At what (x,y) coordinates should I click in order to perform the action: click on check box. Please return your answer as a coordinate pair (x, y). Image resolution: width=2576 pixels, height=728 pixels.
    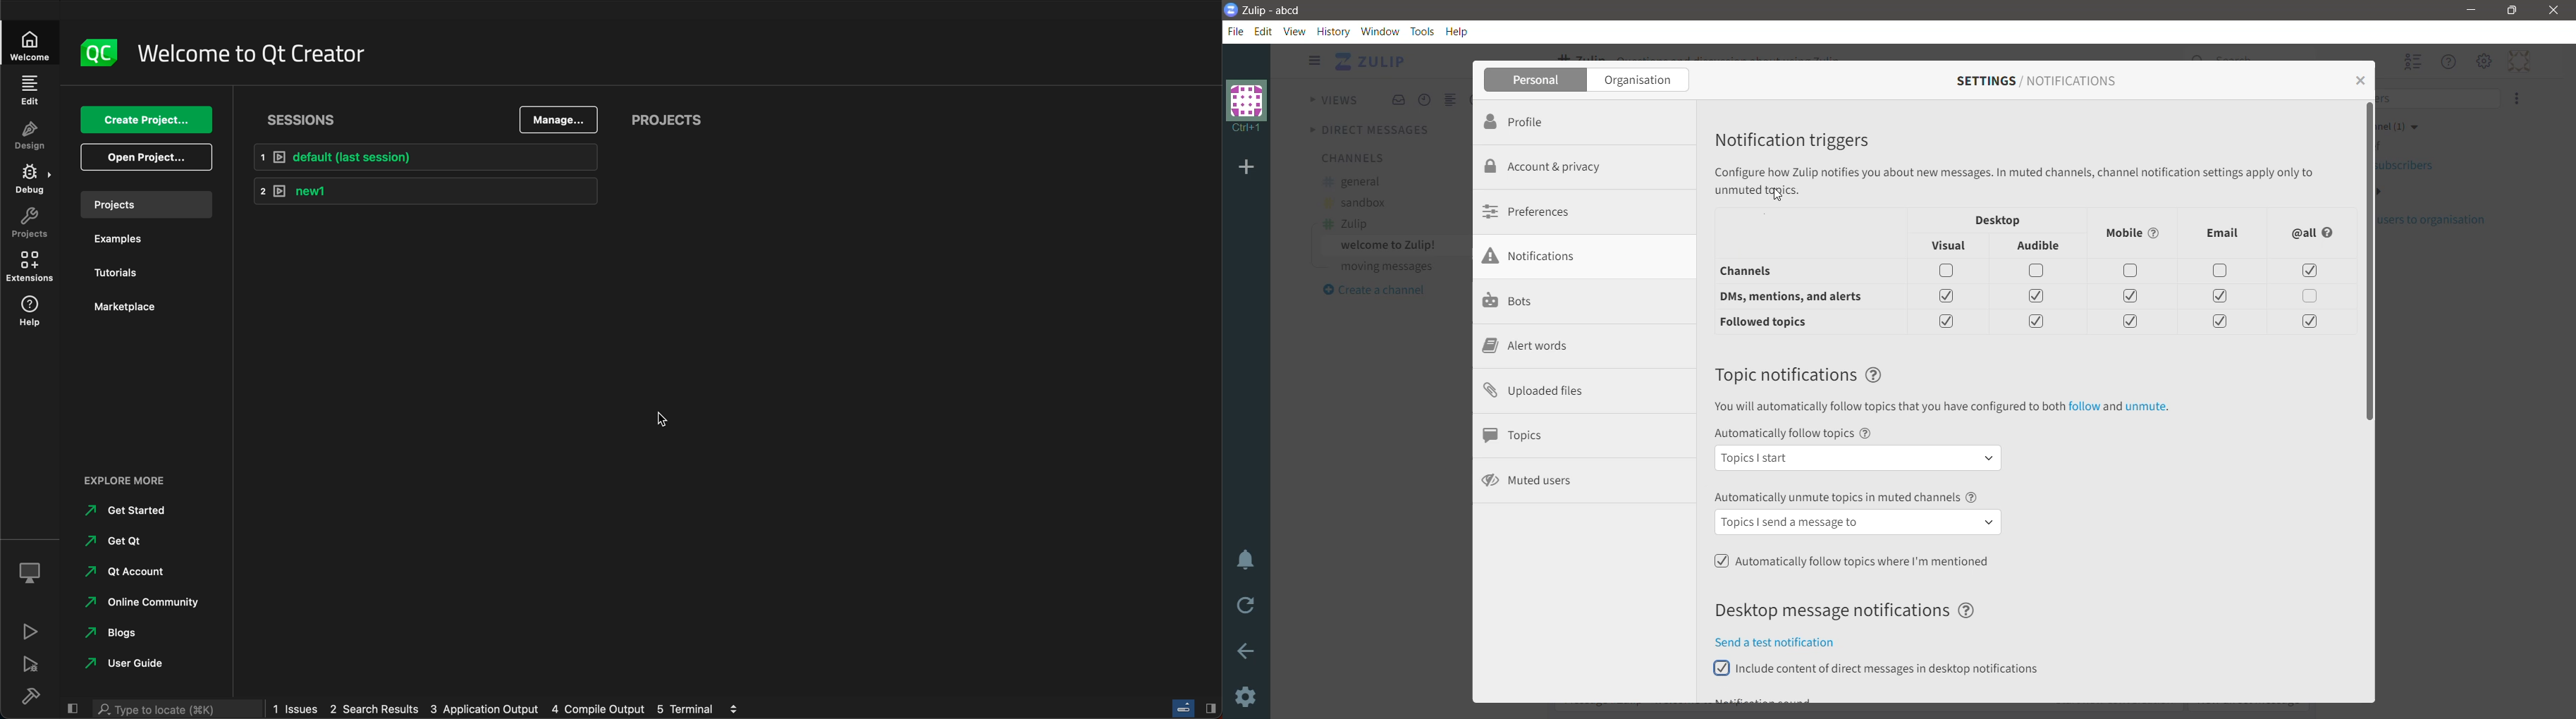
    Looking at the image, I should click on (2133, 273).